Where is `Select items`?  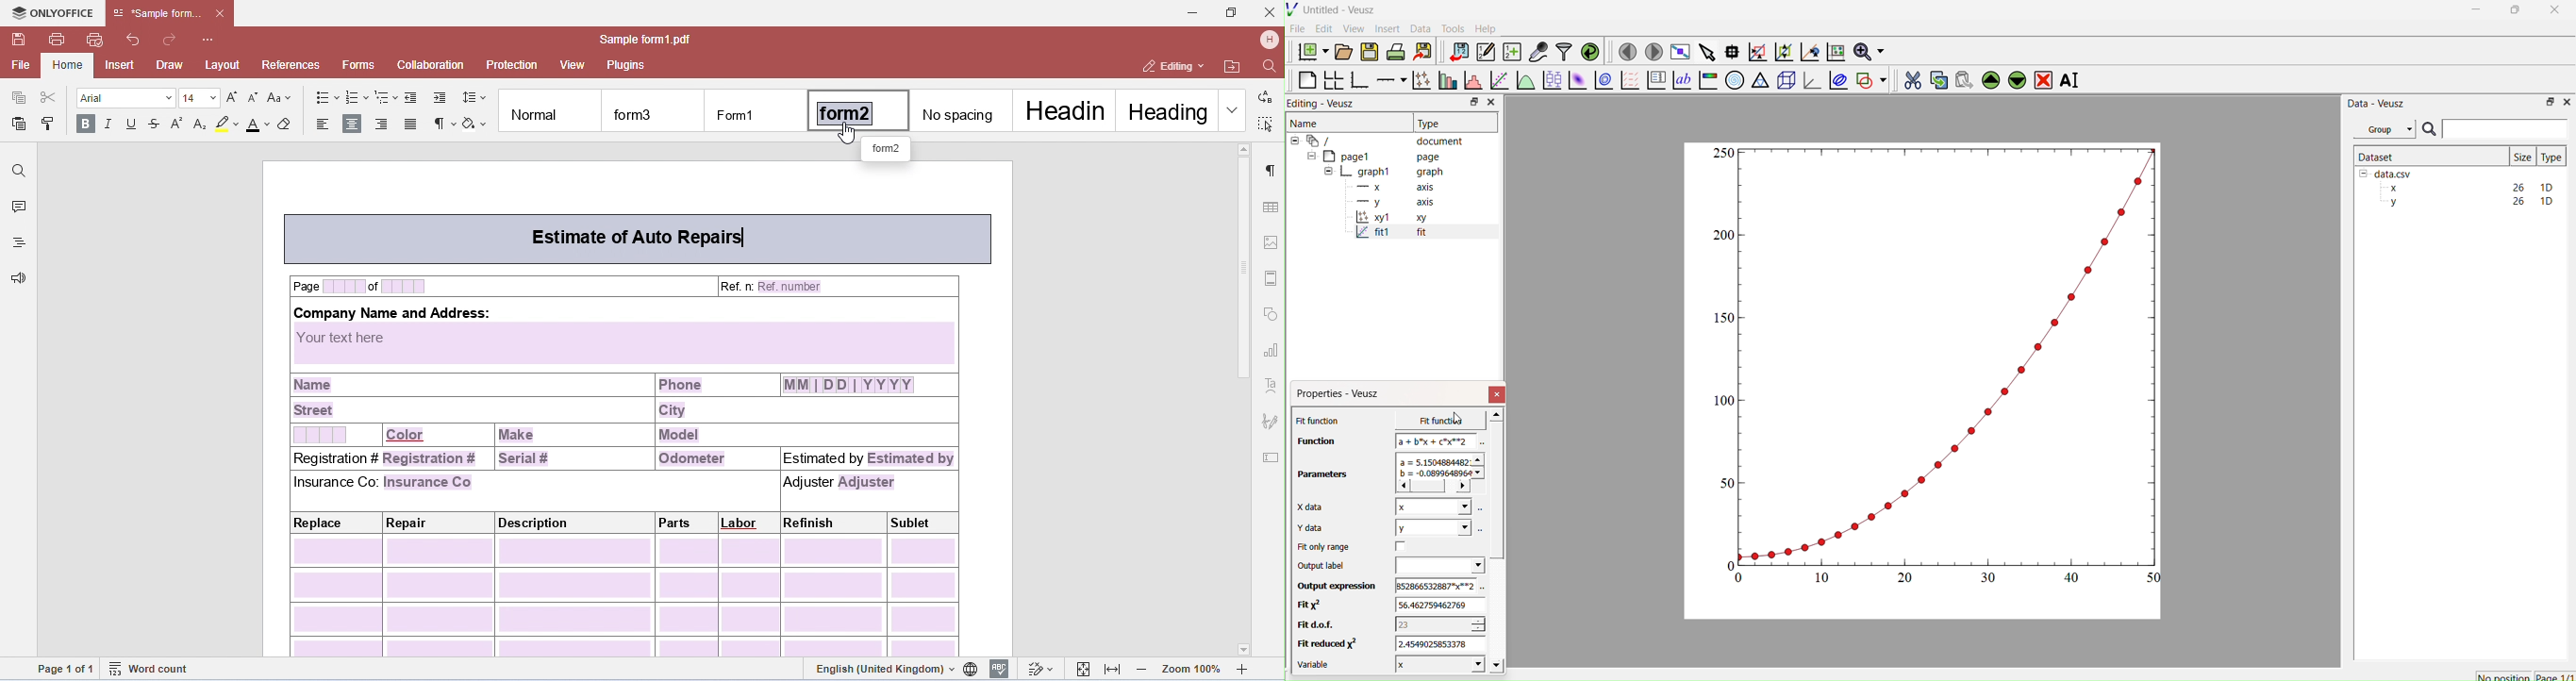
Select items is located at coordinates (1706, 52).